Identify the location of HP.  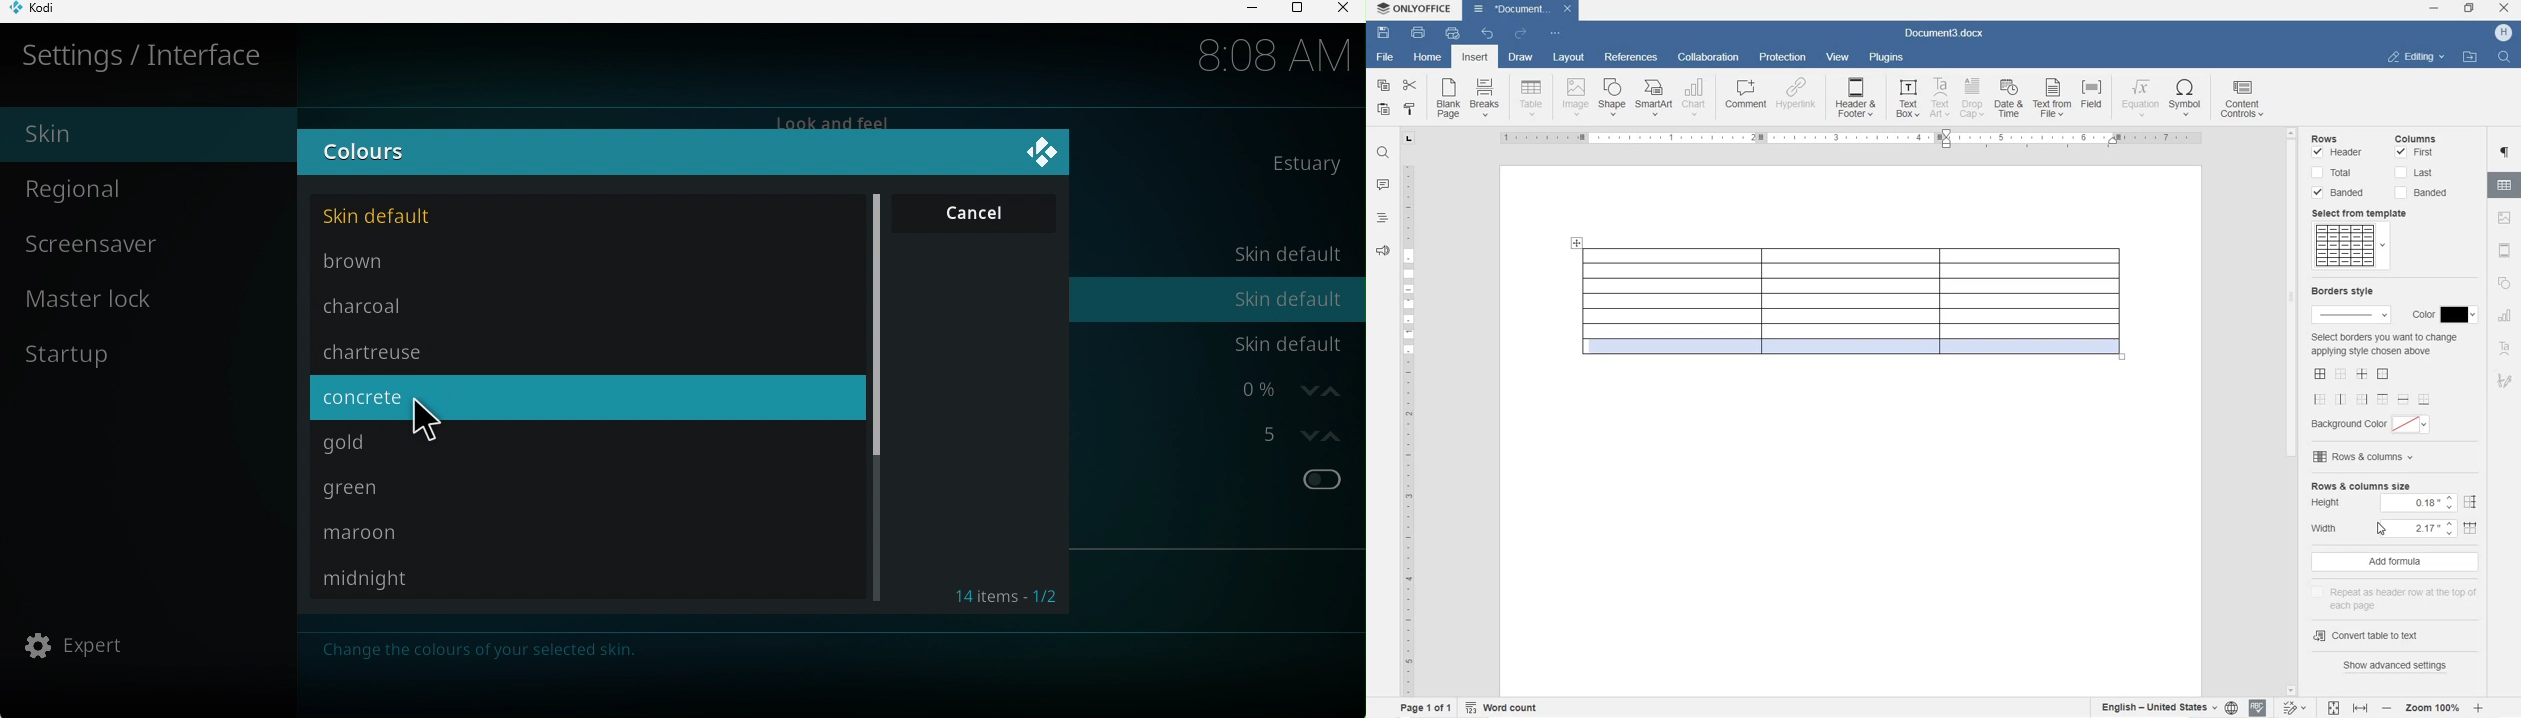
(2505, 33).